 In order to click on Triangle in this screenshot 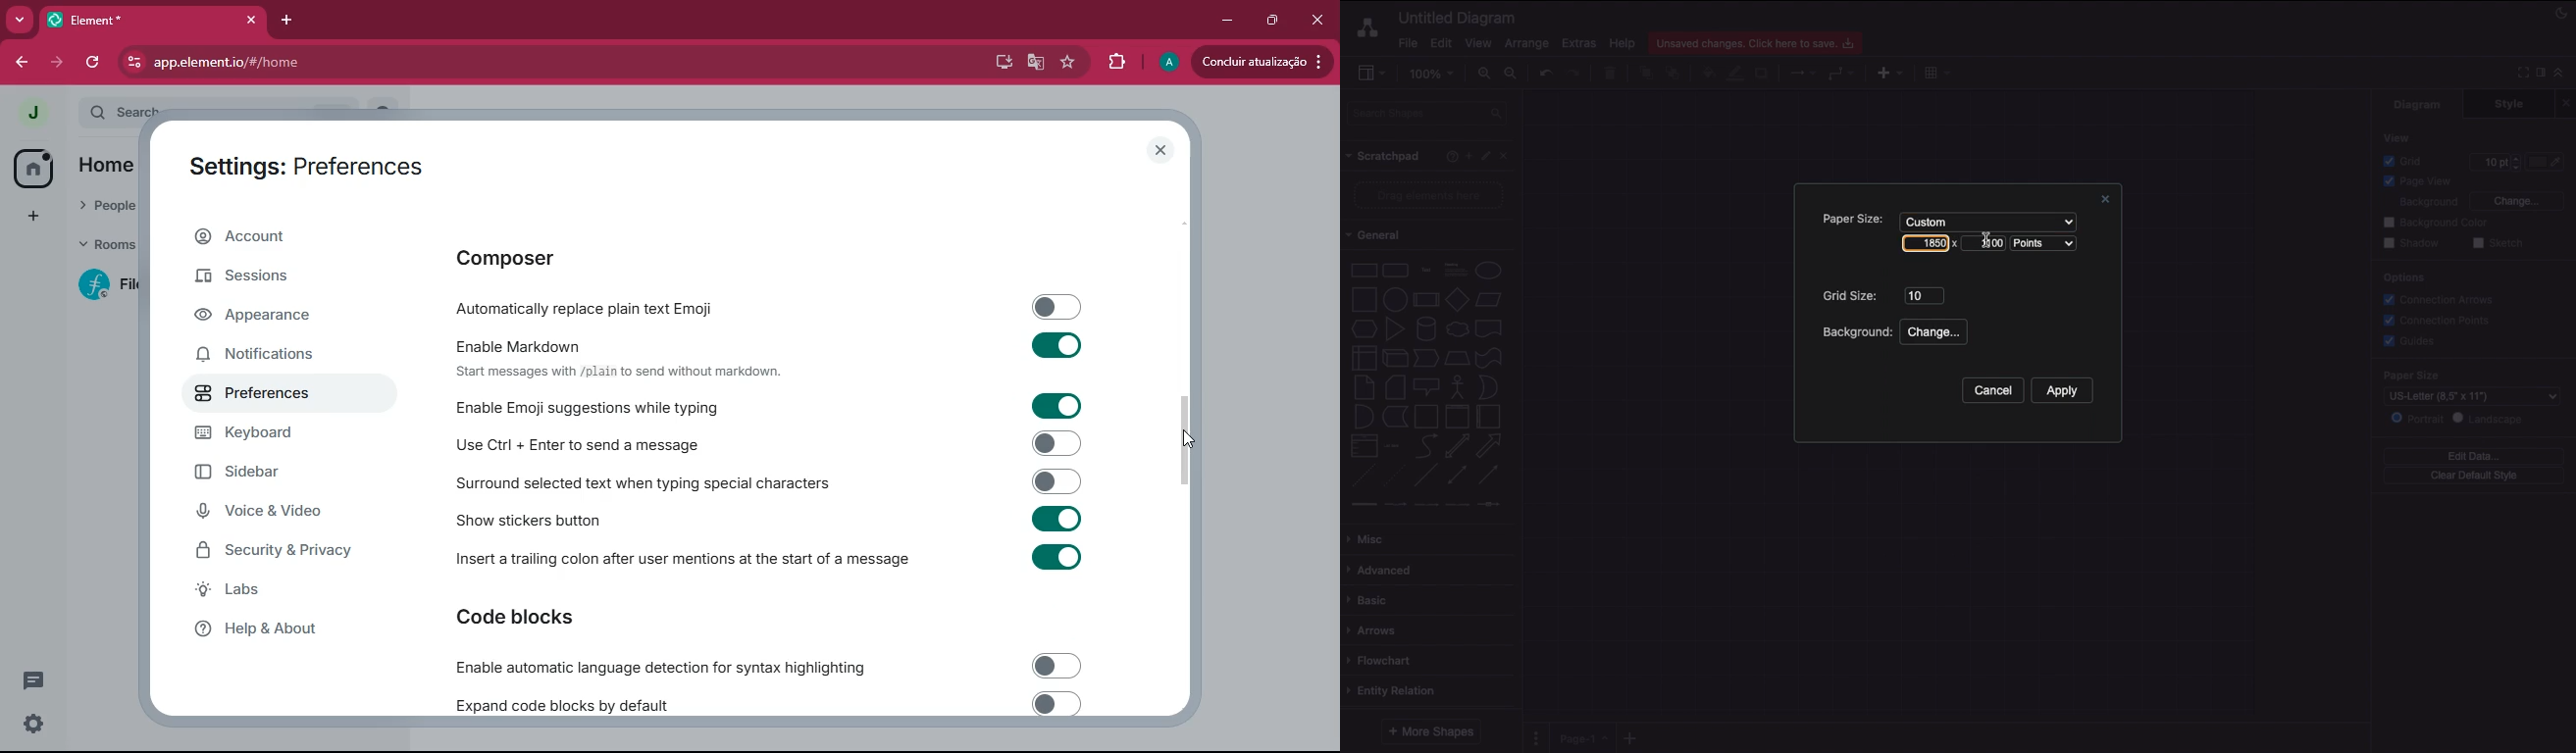, I will do `click(1395, 328)`.